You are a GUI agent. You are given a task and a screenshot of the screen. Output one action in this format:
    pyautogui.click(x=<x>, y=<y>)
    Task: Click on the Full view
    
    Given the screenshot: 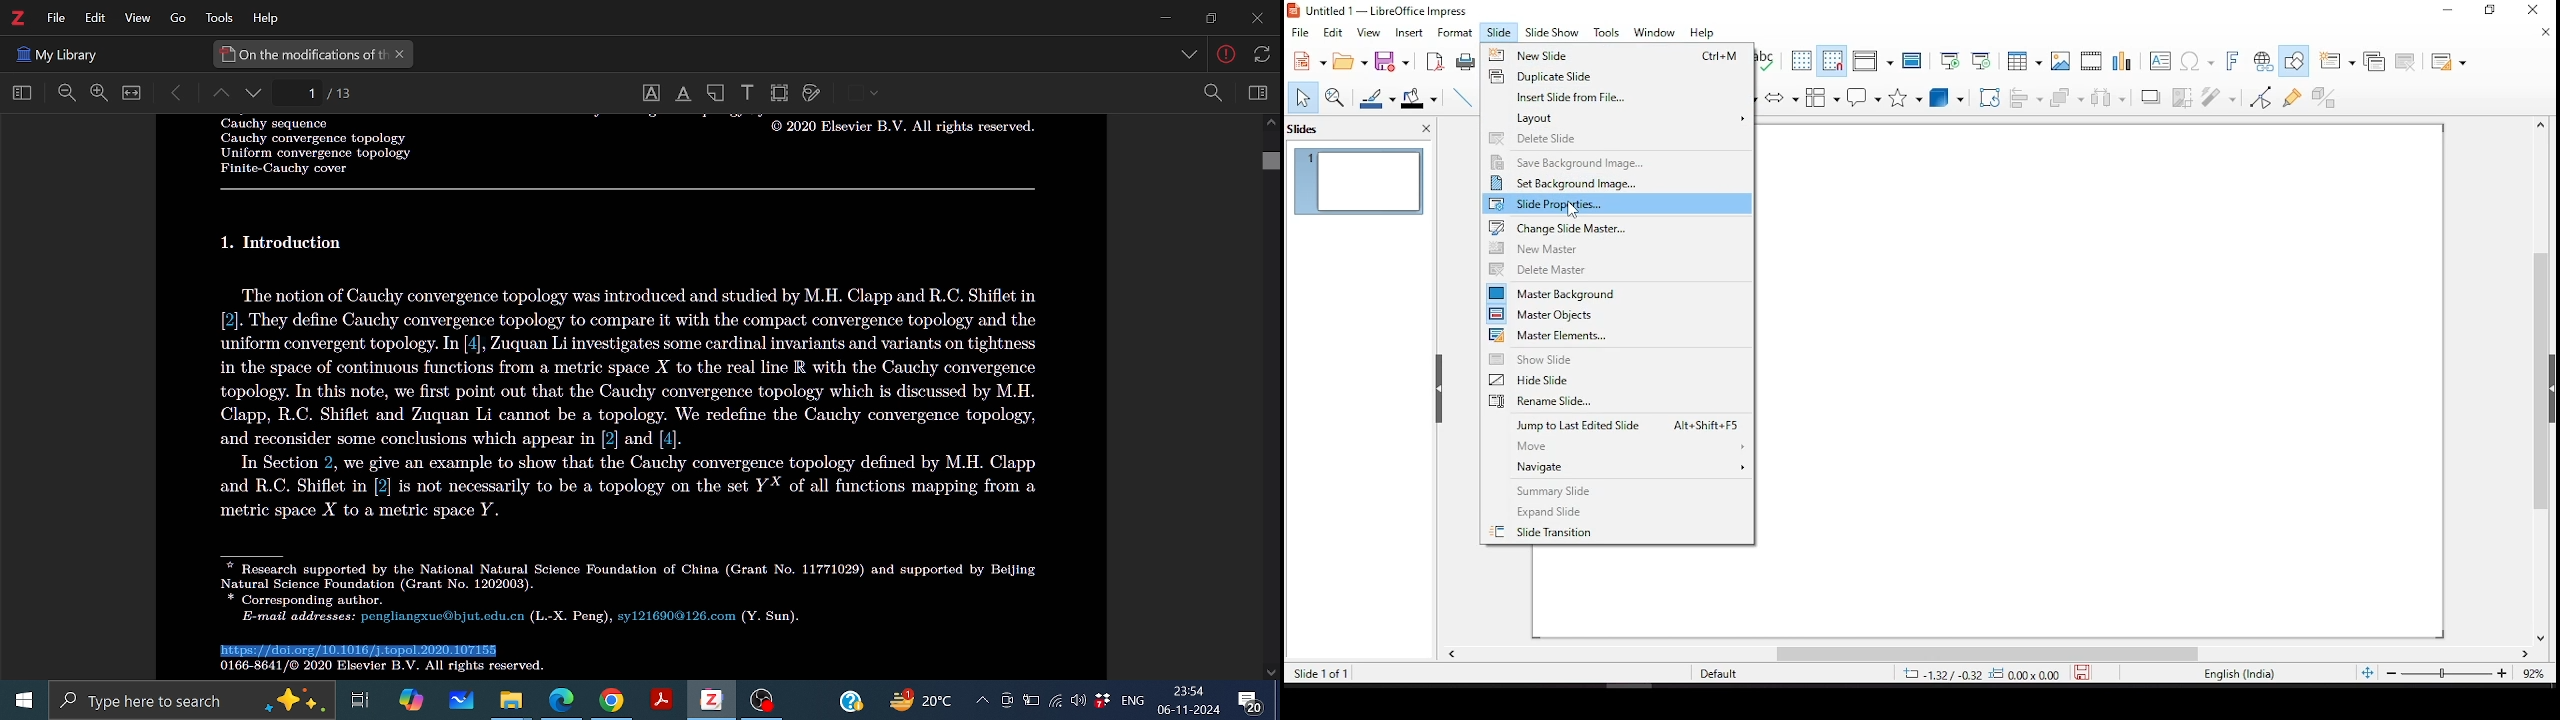 What is the action you would take?
    pyautogui.click(x=132, y=93)
    